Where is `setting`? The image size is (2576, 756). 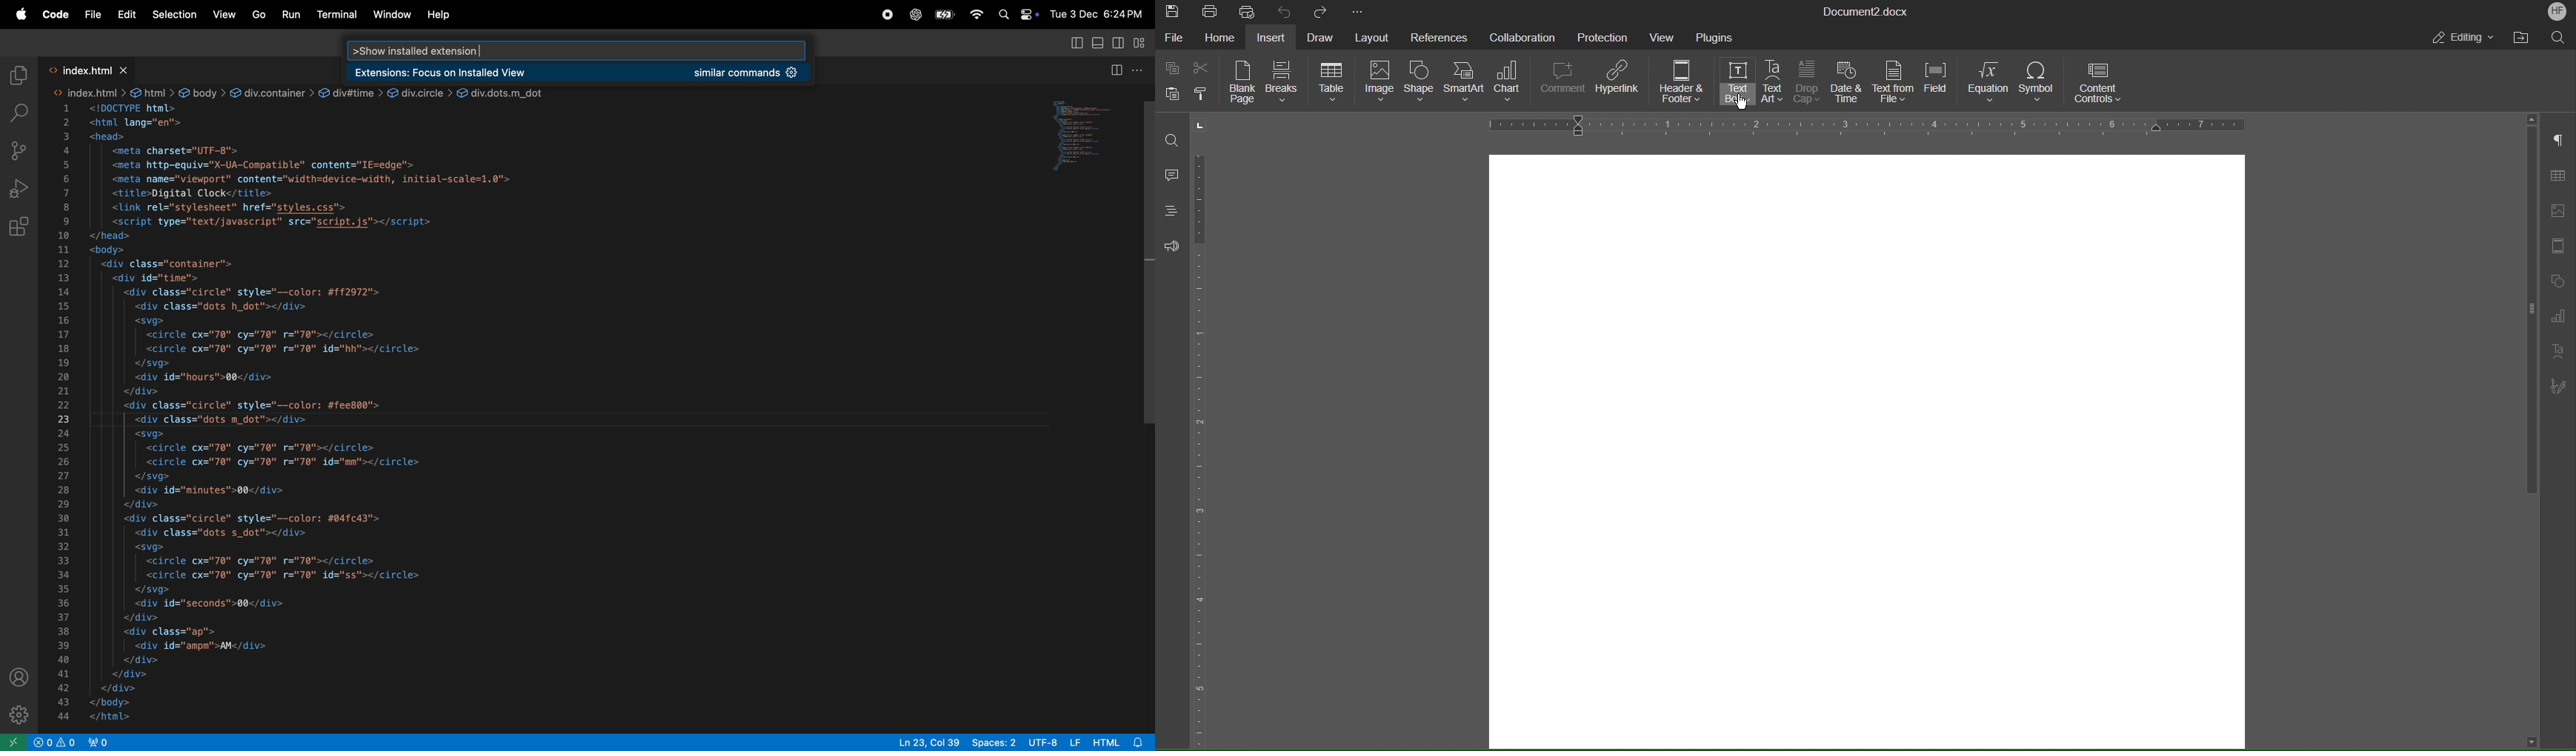 setting is located at coordinates (15, 713).